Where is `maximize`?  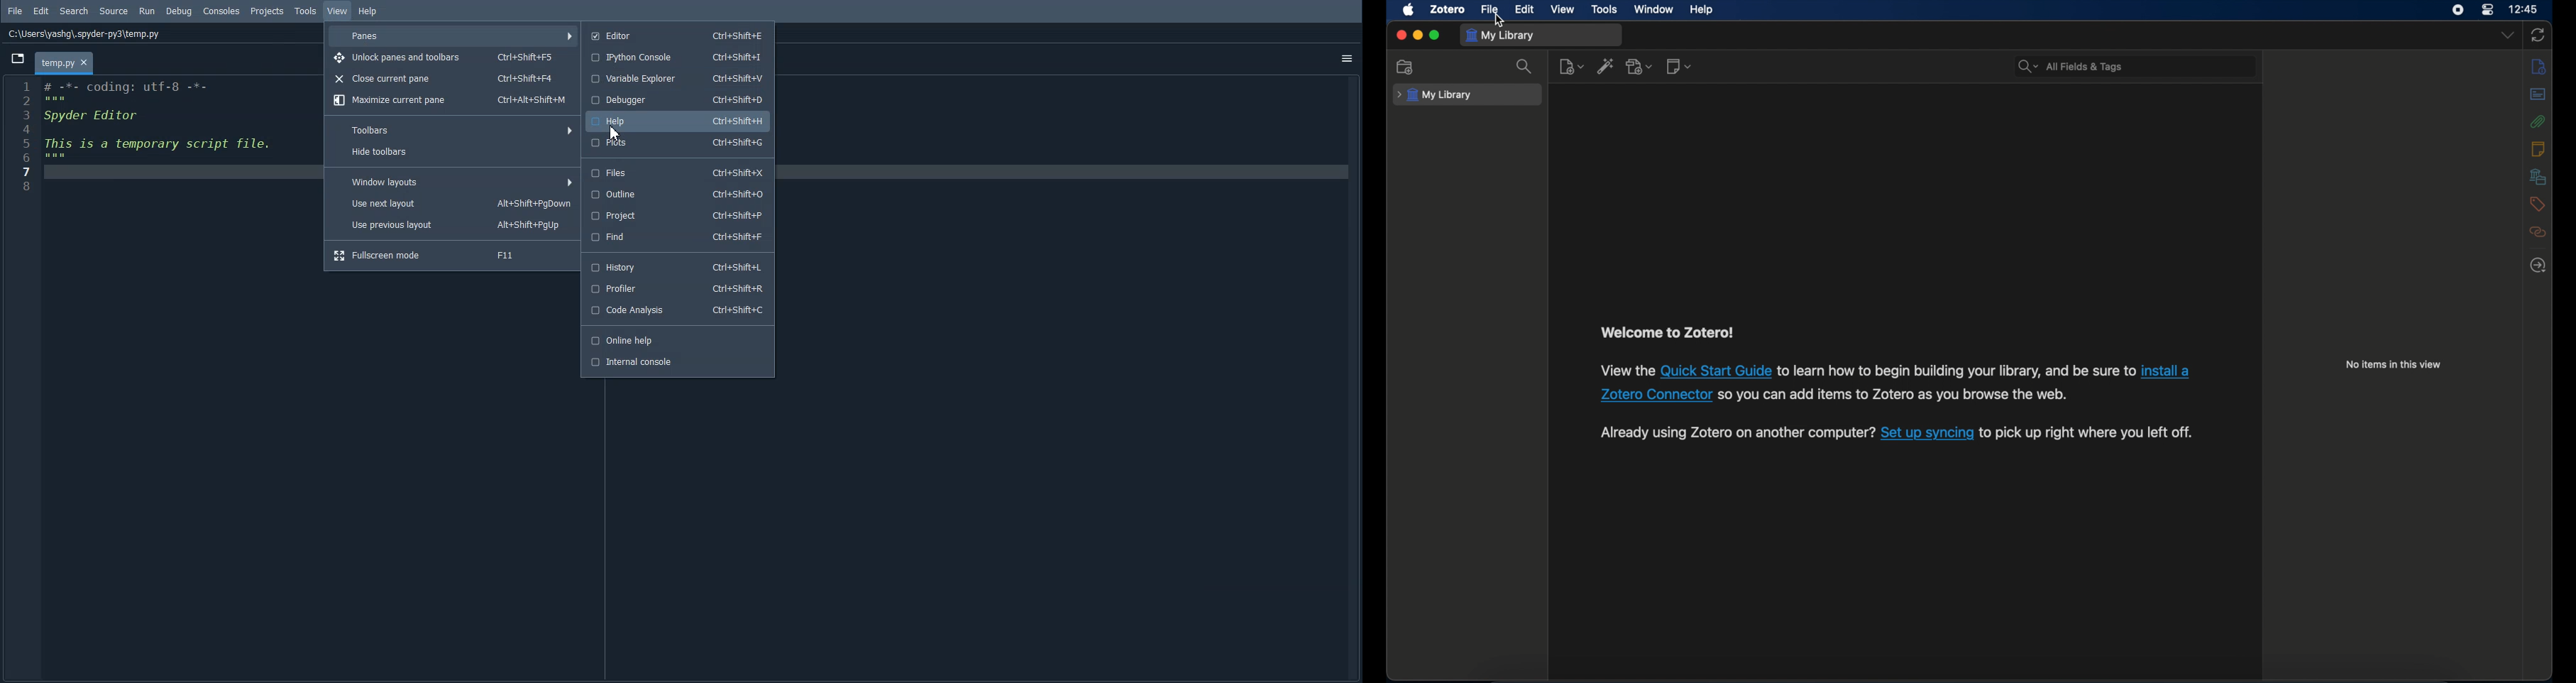
maximize is located at coordinates (1435, 35).